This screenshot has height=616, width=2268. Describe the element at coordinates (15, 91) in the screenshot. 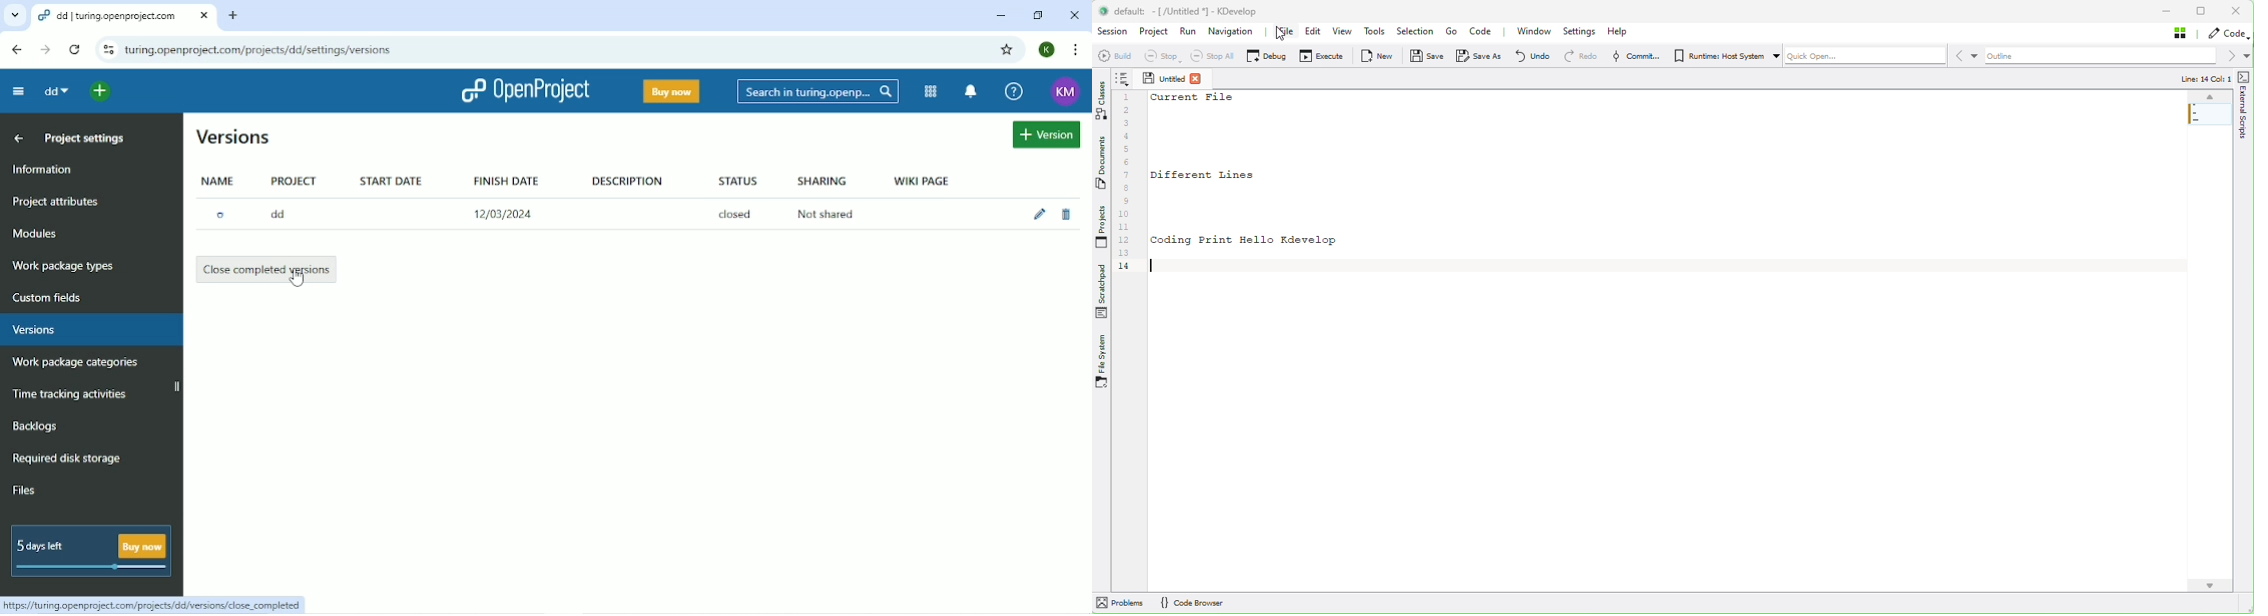

I see `Collapse project menu` at that location.